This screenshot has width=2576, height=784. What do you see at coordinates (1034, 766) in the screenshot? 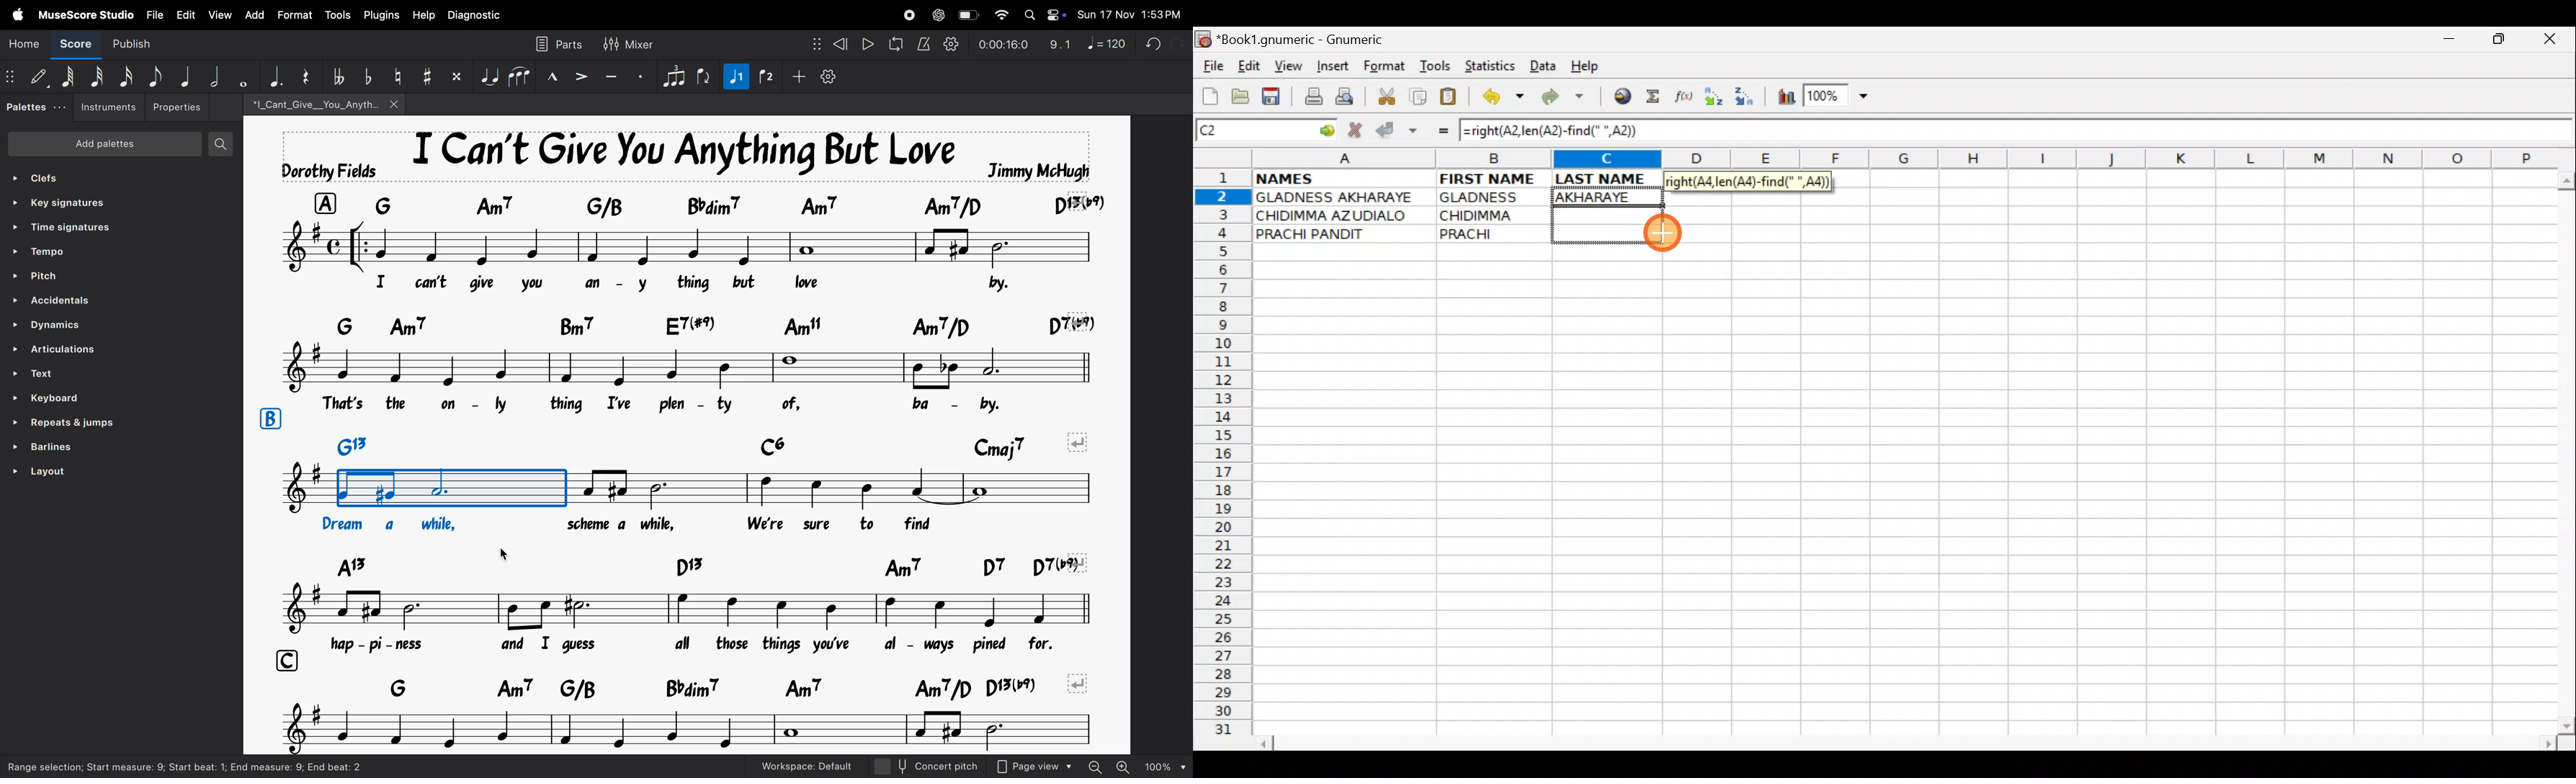
I see `Page view` at bounding box center [1034, 766].